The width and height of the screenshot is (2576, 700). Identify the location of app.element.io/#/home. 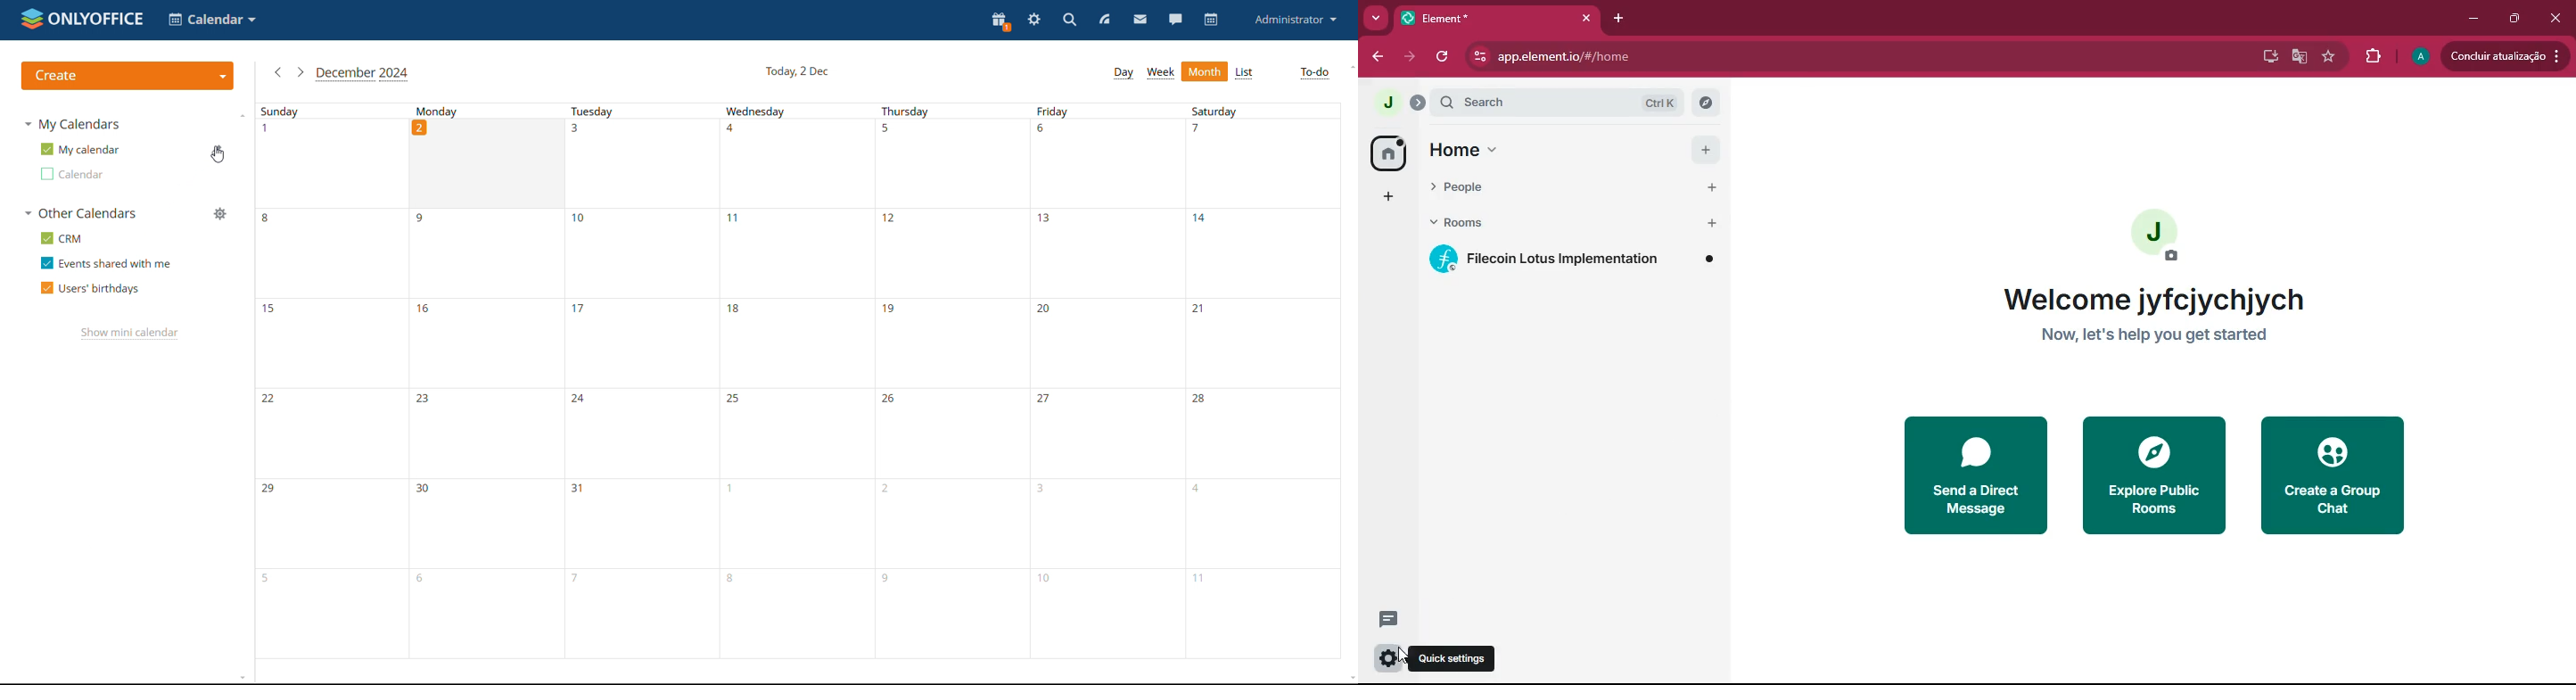
(1669, 57).